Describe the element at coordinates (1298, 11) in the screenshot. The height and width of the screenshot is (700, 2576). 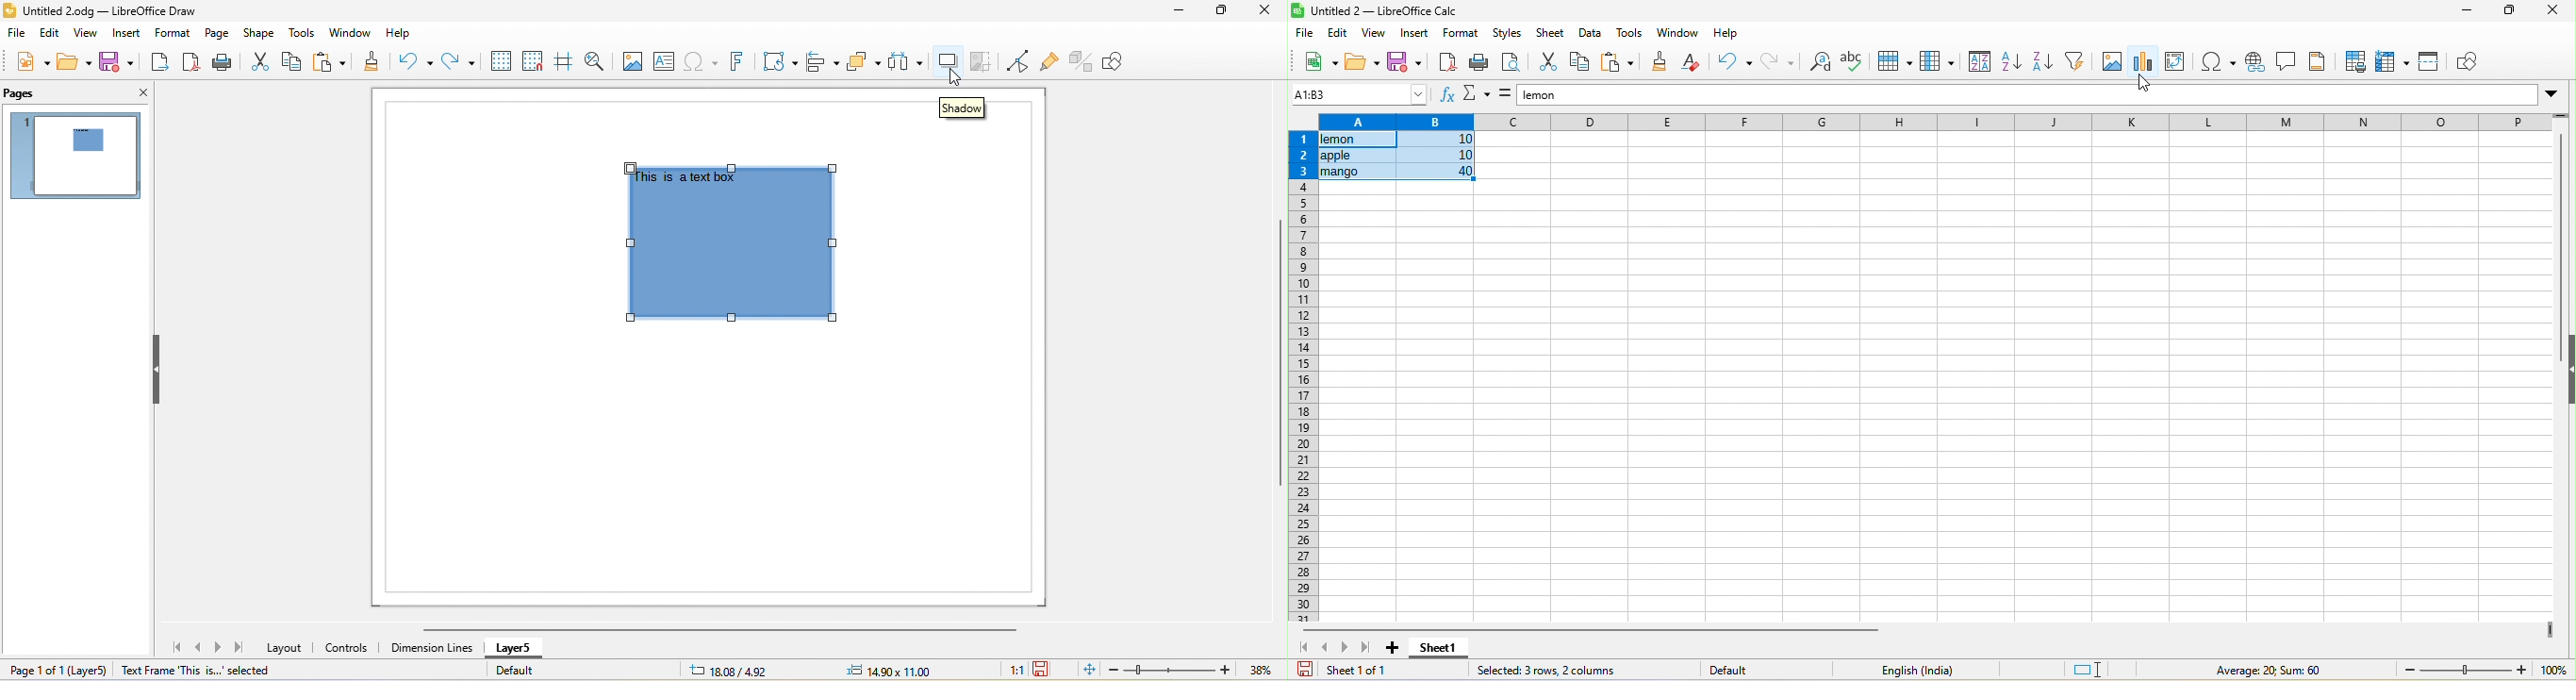
I see `logo` at that location.